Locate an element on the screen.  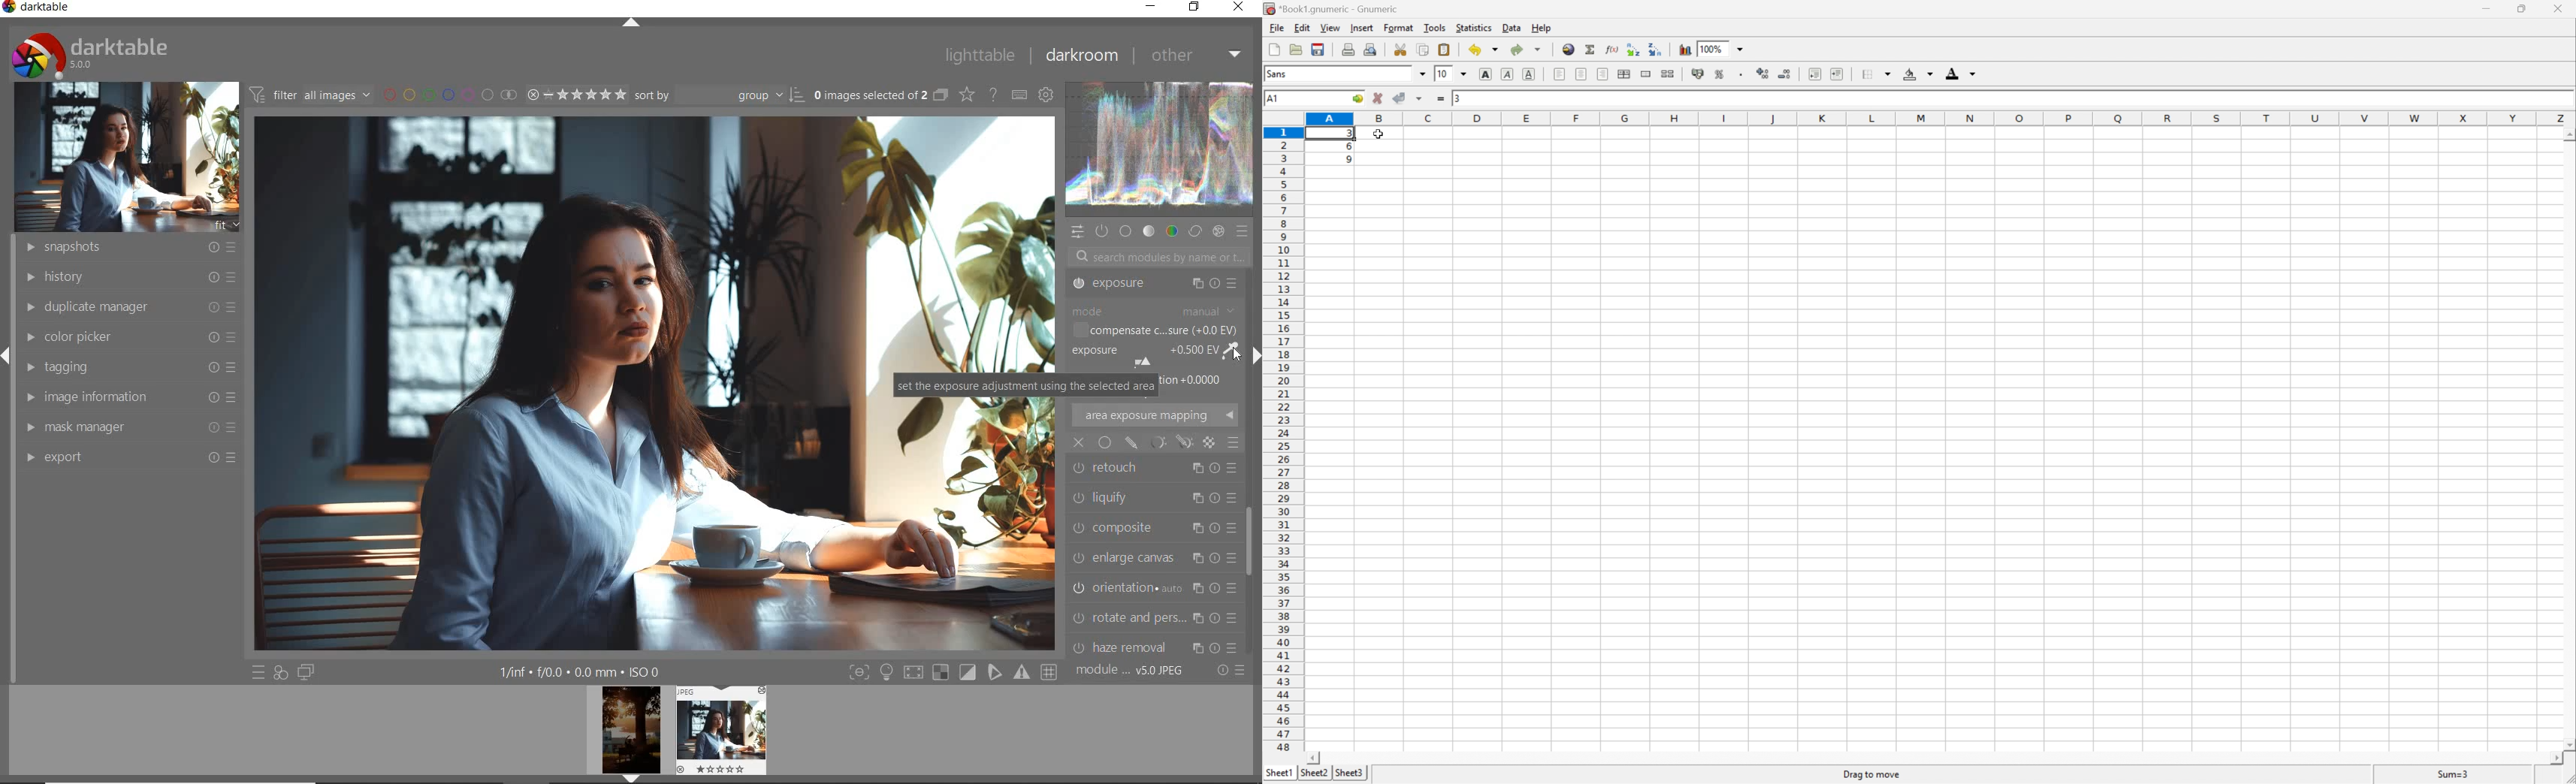
FILTER IMAGE is located at coordinates (307, 95).